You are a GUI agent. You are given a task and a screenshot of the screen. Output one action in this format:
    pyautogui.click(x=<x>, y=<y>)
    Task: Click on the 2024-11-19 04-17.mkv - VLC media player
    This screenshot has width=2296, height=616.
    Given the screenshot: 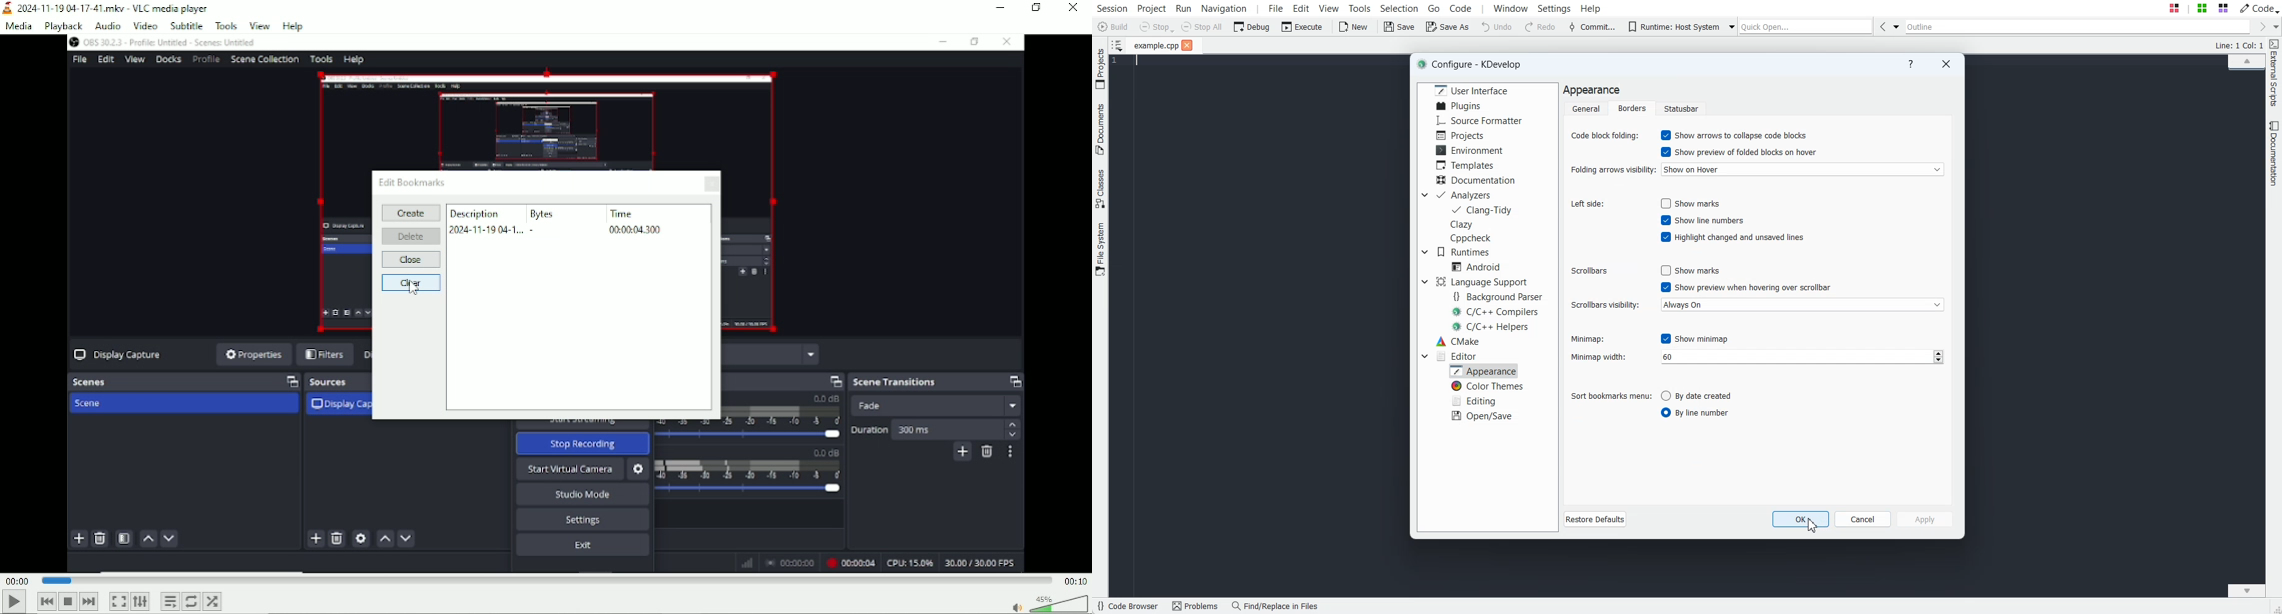 What is the action you would take?
    pyautogui.click(x=108, y=7)
    